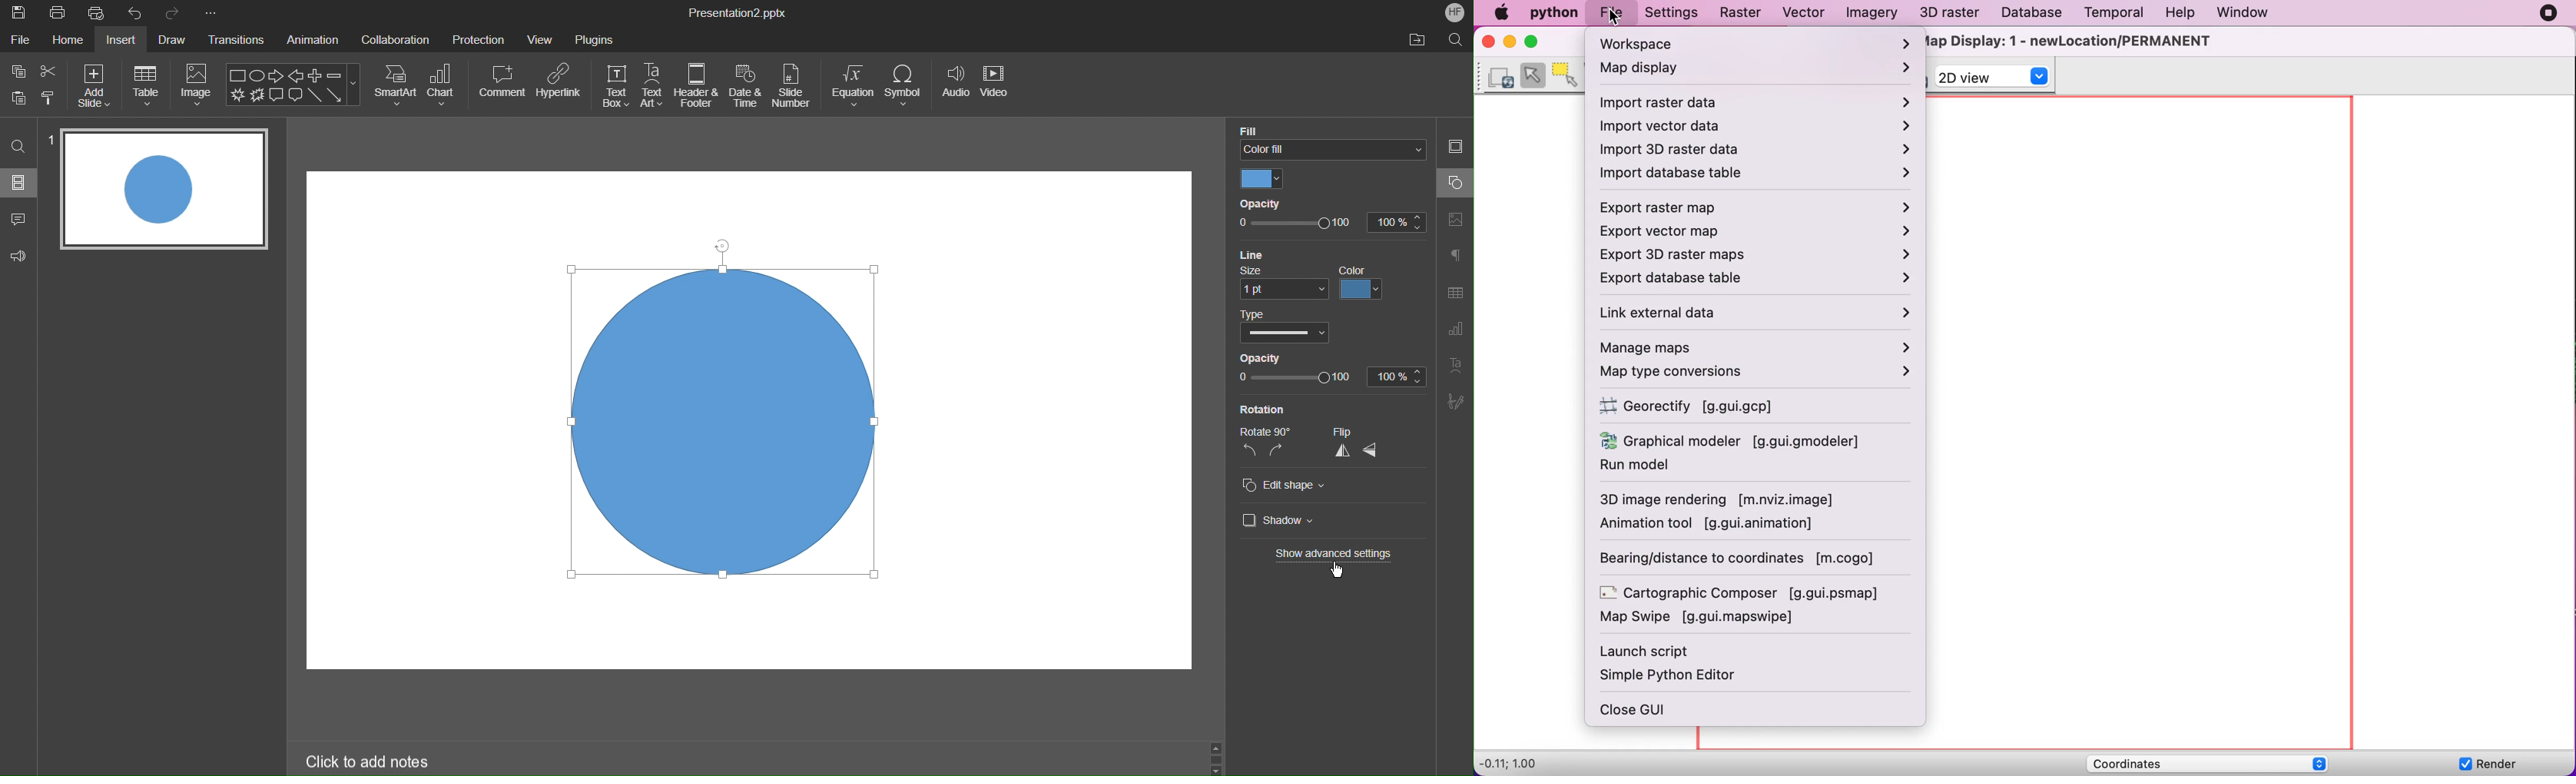  I want to click on Transitions, so click(238, 41).